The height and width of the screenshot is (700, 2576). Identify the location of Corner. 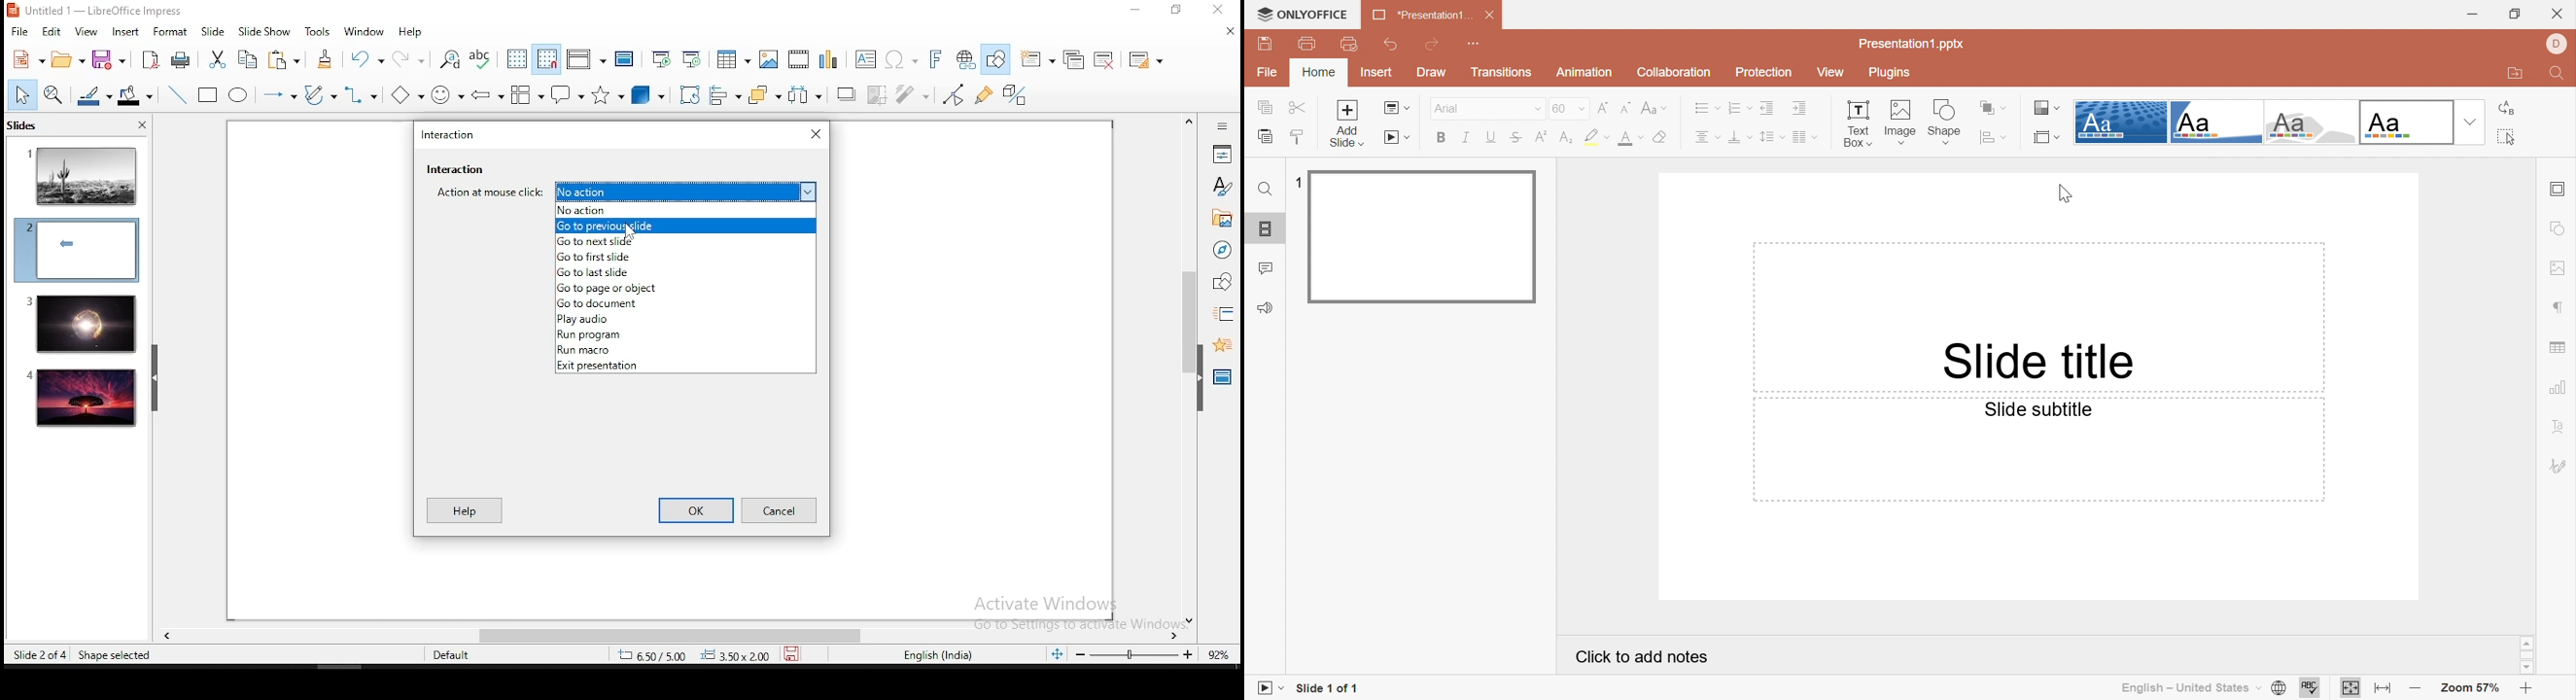
(2214, 122).